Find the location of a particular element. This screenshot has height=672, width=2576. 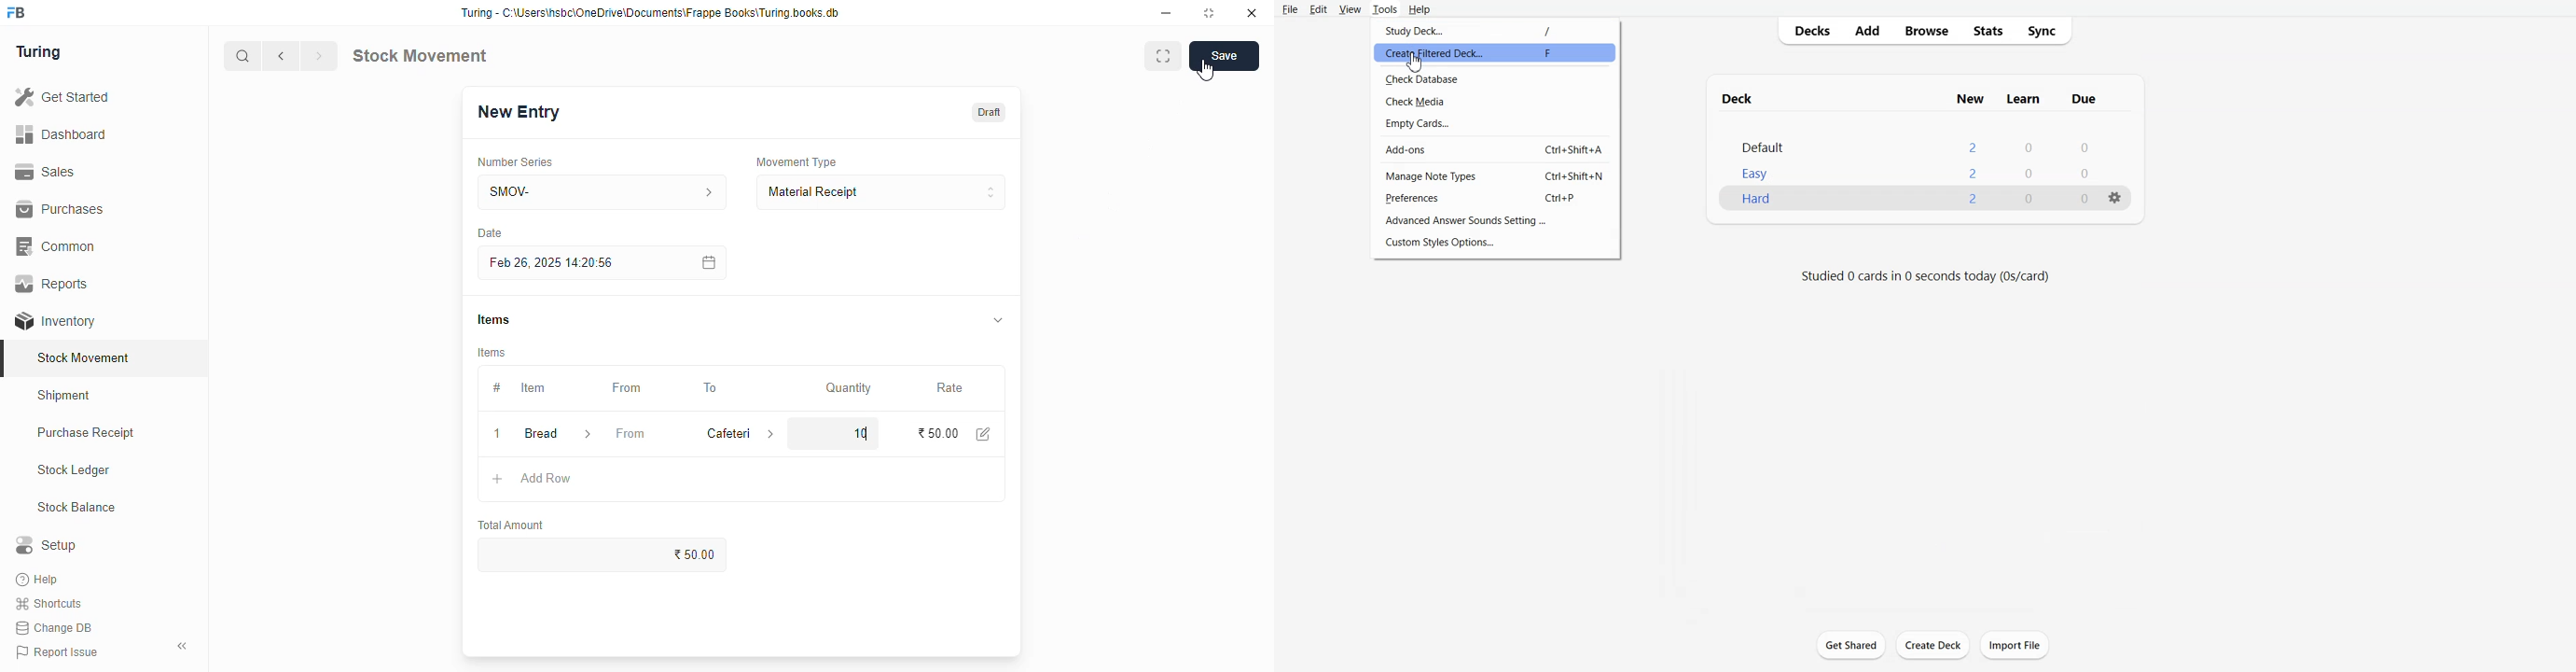

items is located at coordinates (492, 353).